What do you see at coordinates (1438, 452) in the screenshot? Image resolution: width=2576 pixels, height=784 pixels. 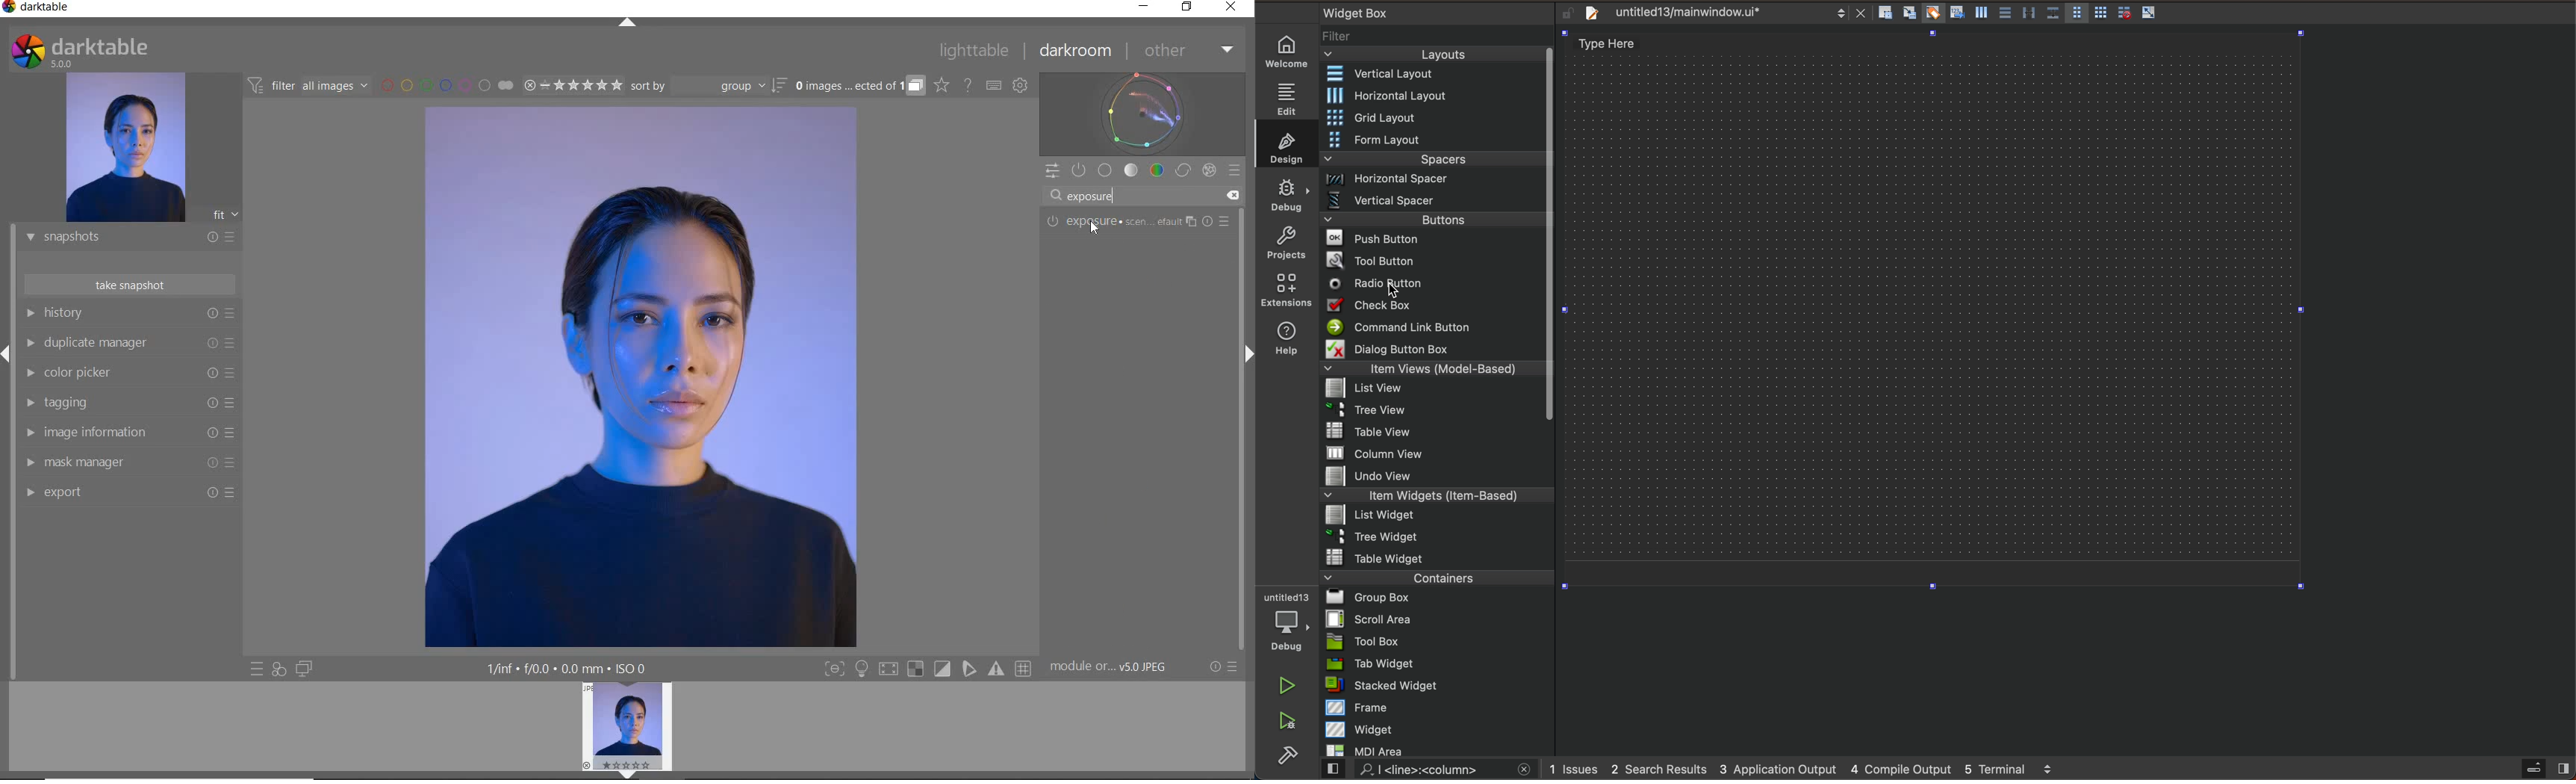 I see `column ` at bounding box center [1438, 452].